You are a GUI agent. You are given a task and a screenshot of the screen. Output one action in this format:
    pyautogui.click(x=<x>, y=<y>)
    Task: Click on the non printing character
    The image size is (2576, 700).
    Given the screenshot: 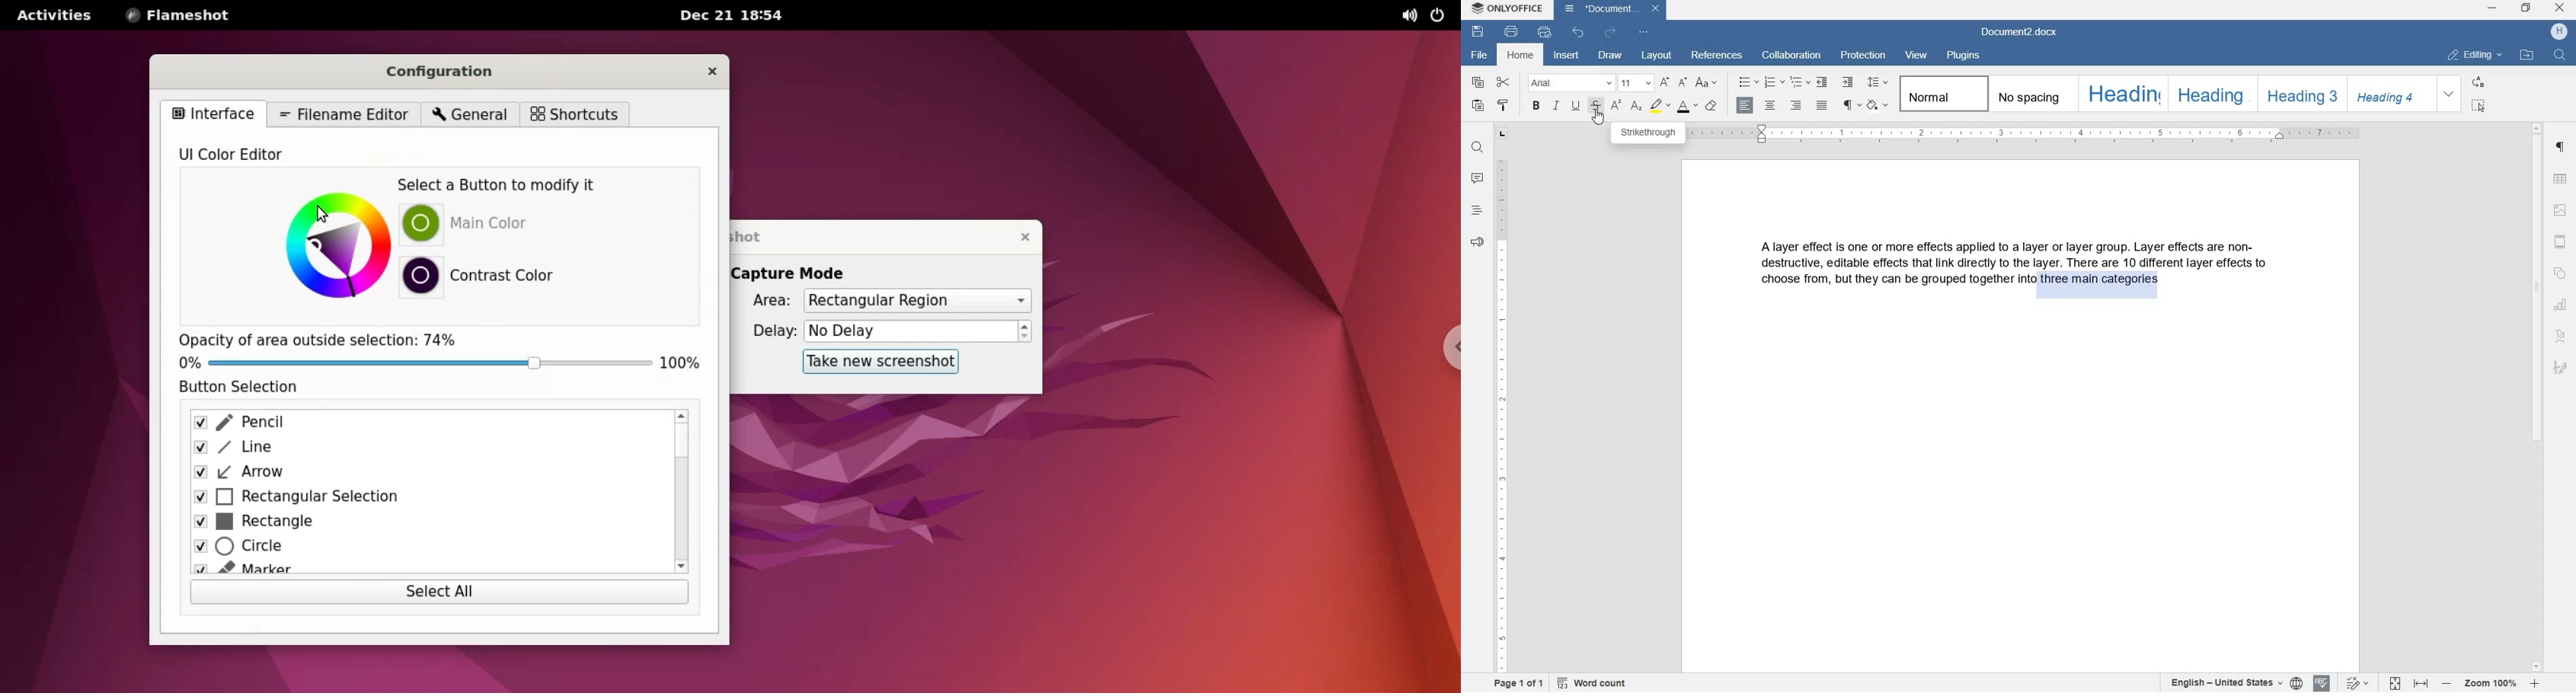 What is the action you would take?
    pyautogui.click(x=1849, y=104)
    